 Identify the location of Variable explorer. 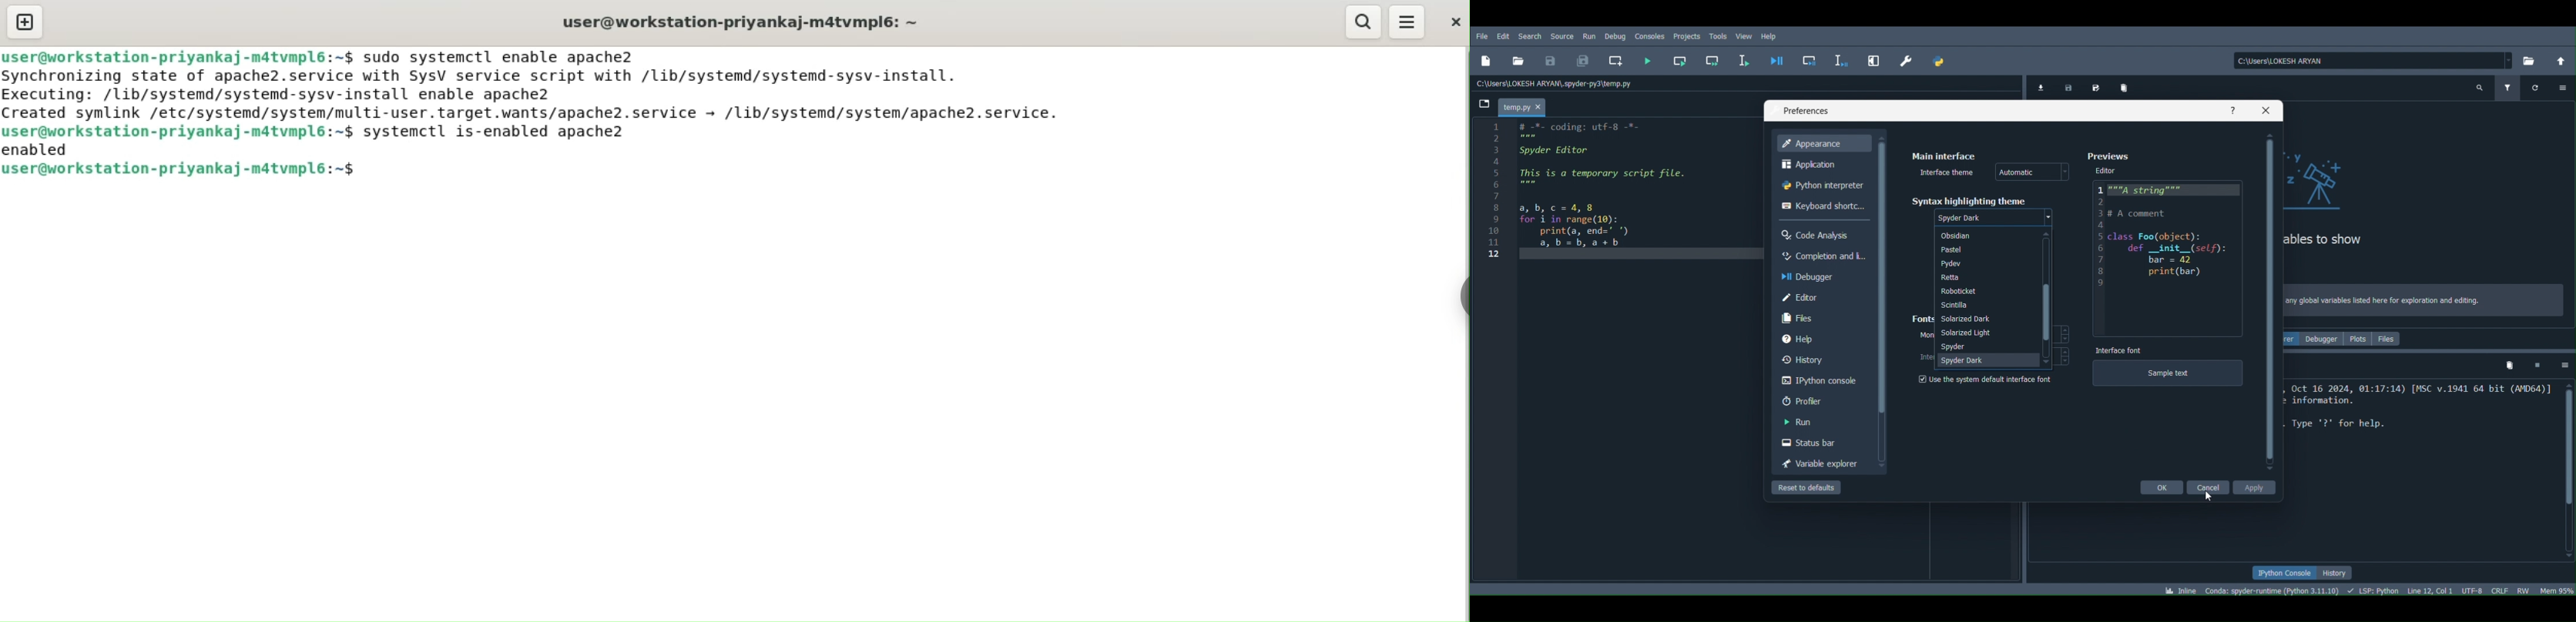
(1817, 463).